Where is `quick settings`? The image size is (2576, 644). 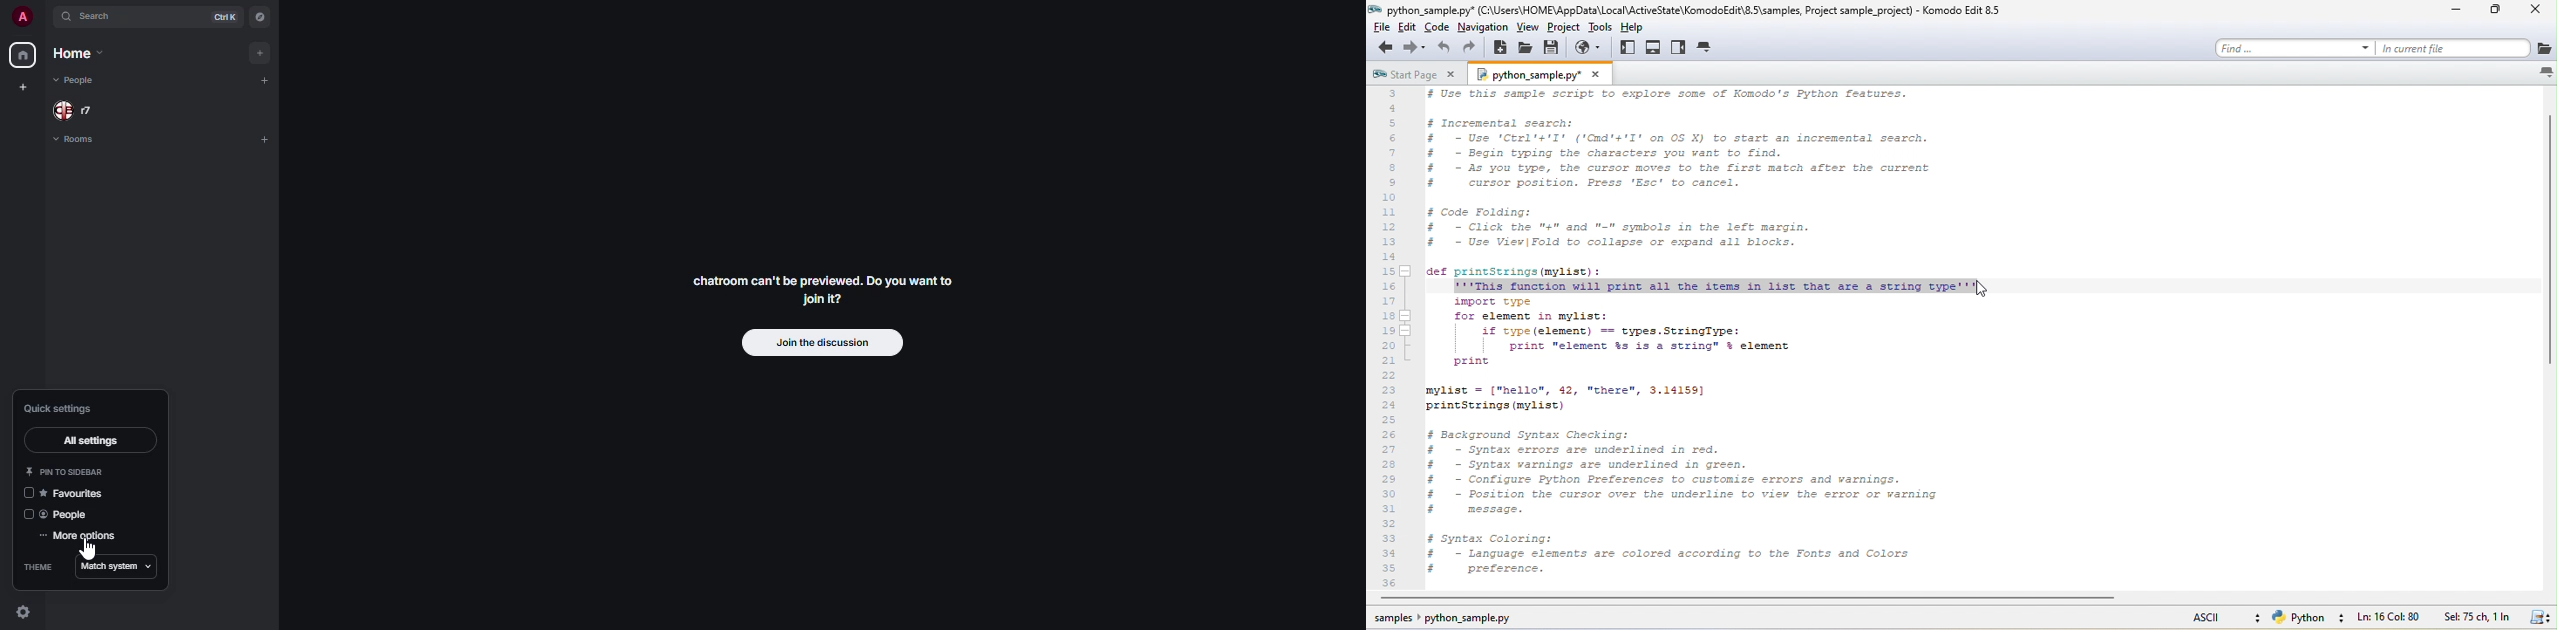
quick settings is located at coordinates (21, 612).